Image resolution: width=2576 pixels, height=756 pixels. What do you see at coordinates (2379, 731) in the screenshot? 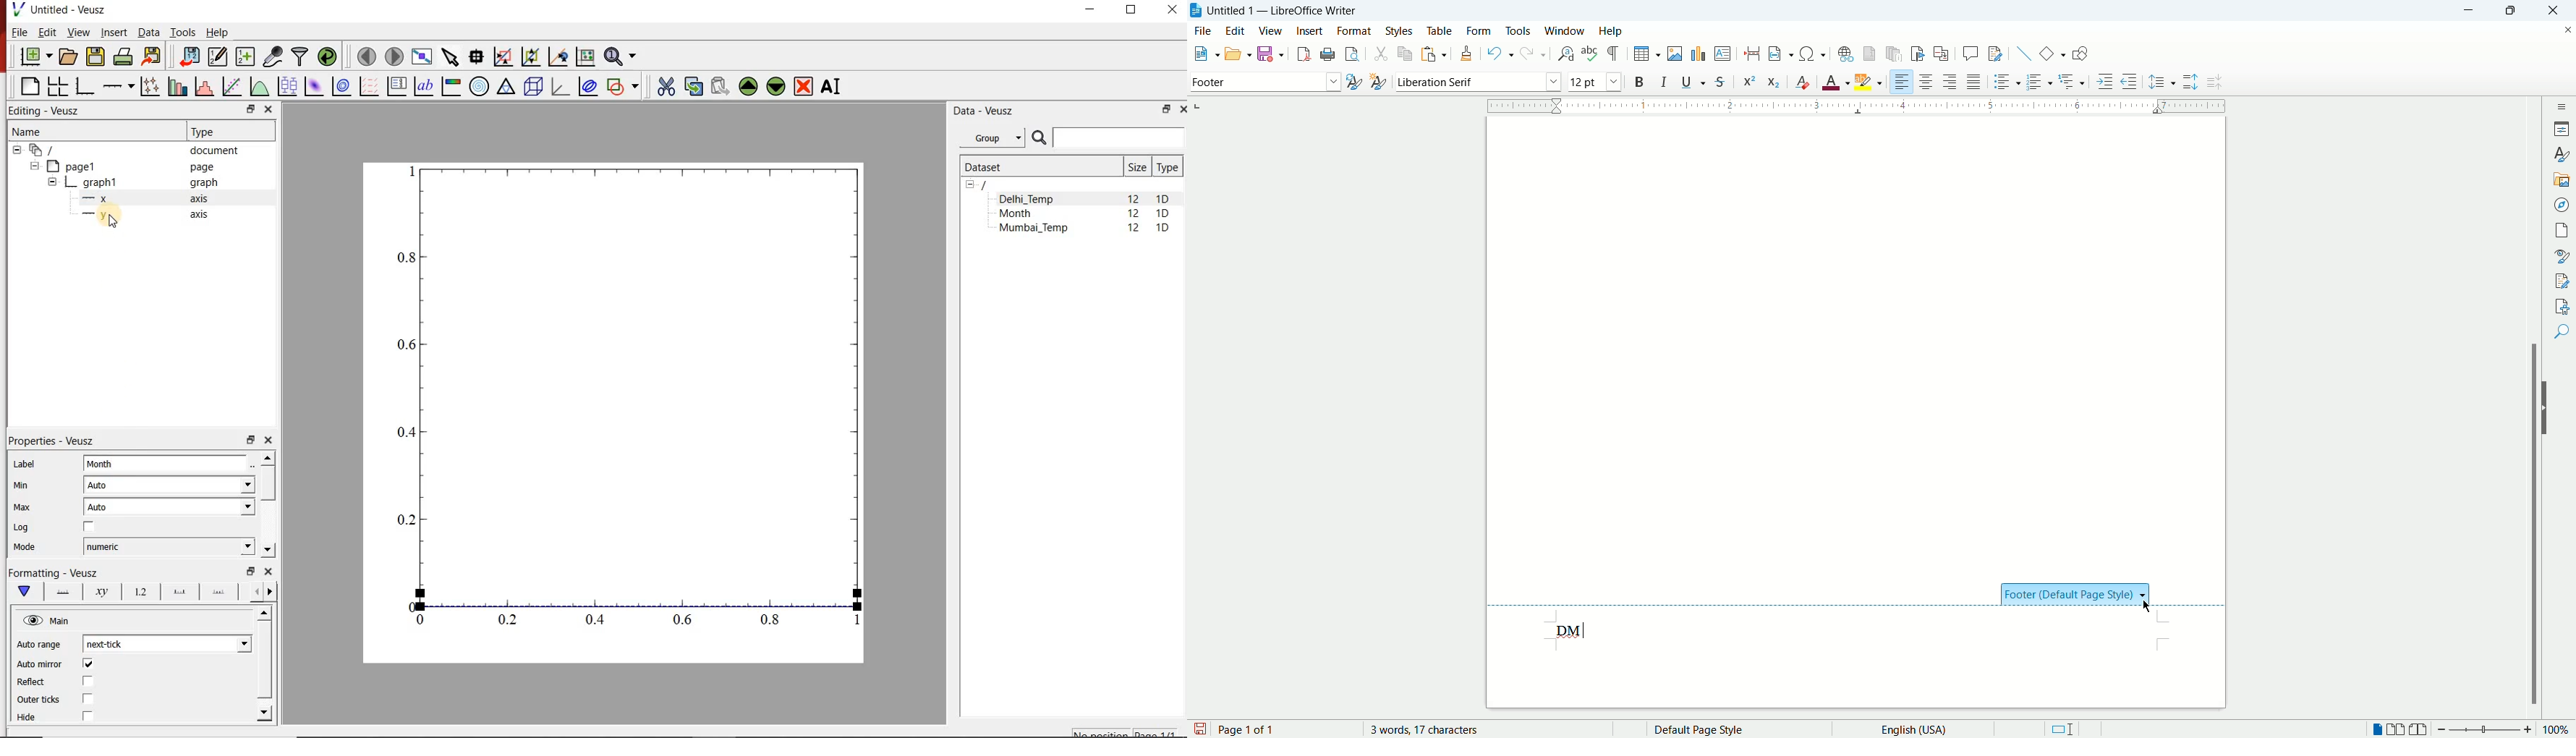
I see `single page view` at bounding box center [2379, 731].